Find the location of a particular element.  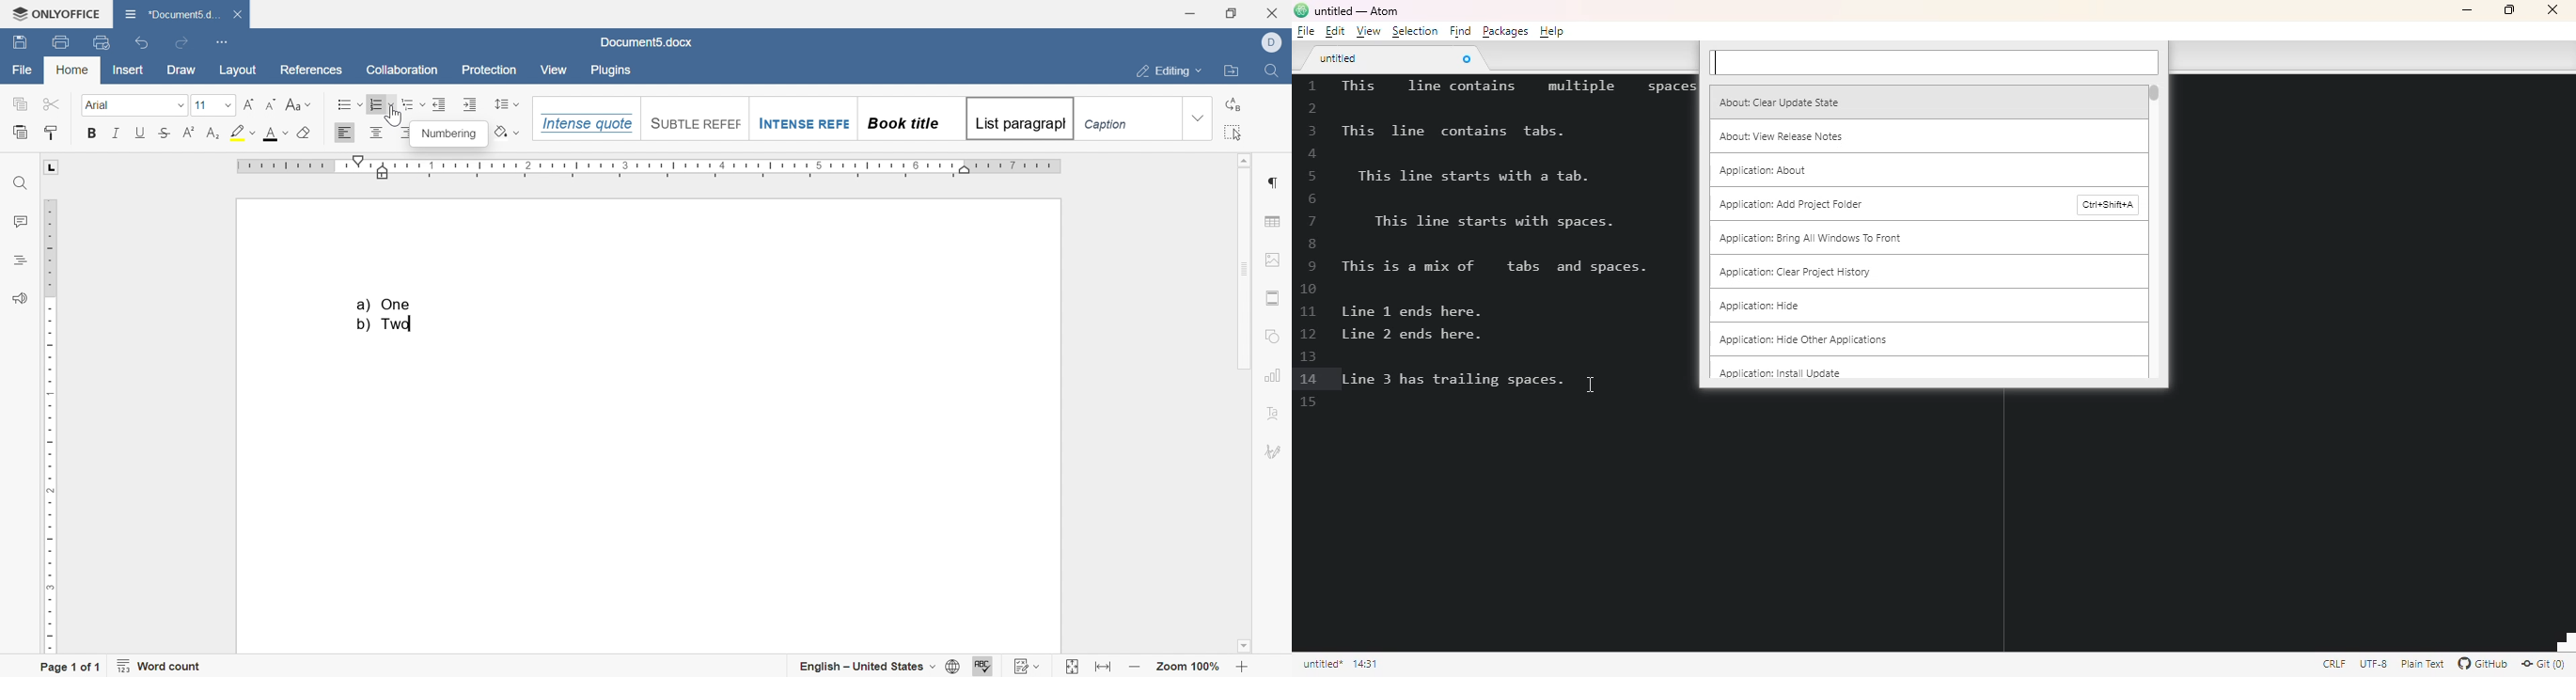

layout is located at coordinates (238, 70).